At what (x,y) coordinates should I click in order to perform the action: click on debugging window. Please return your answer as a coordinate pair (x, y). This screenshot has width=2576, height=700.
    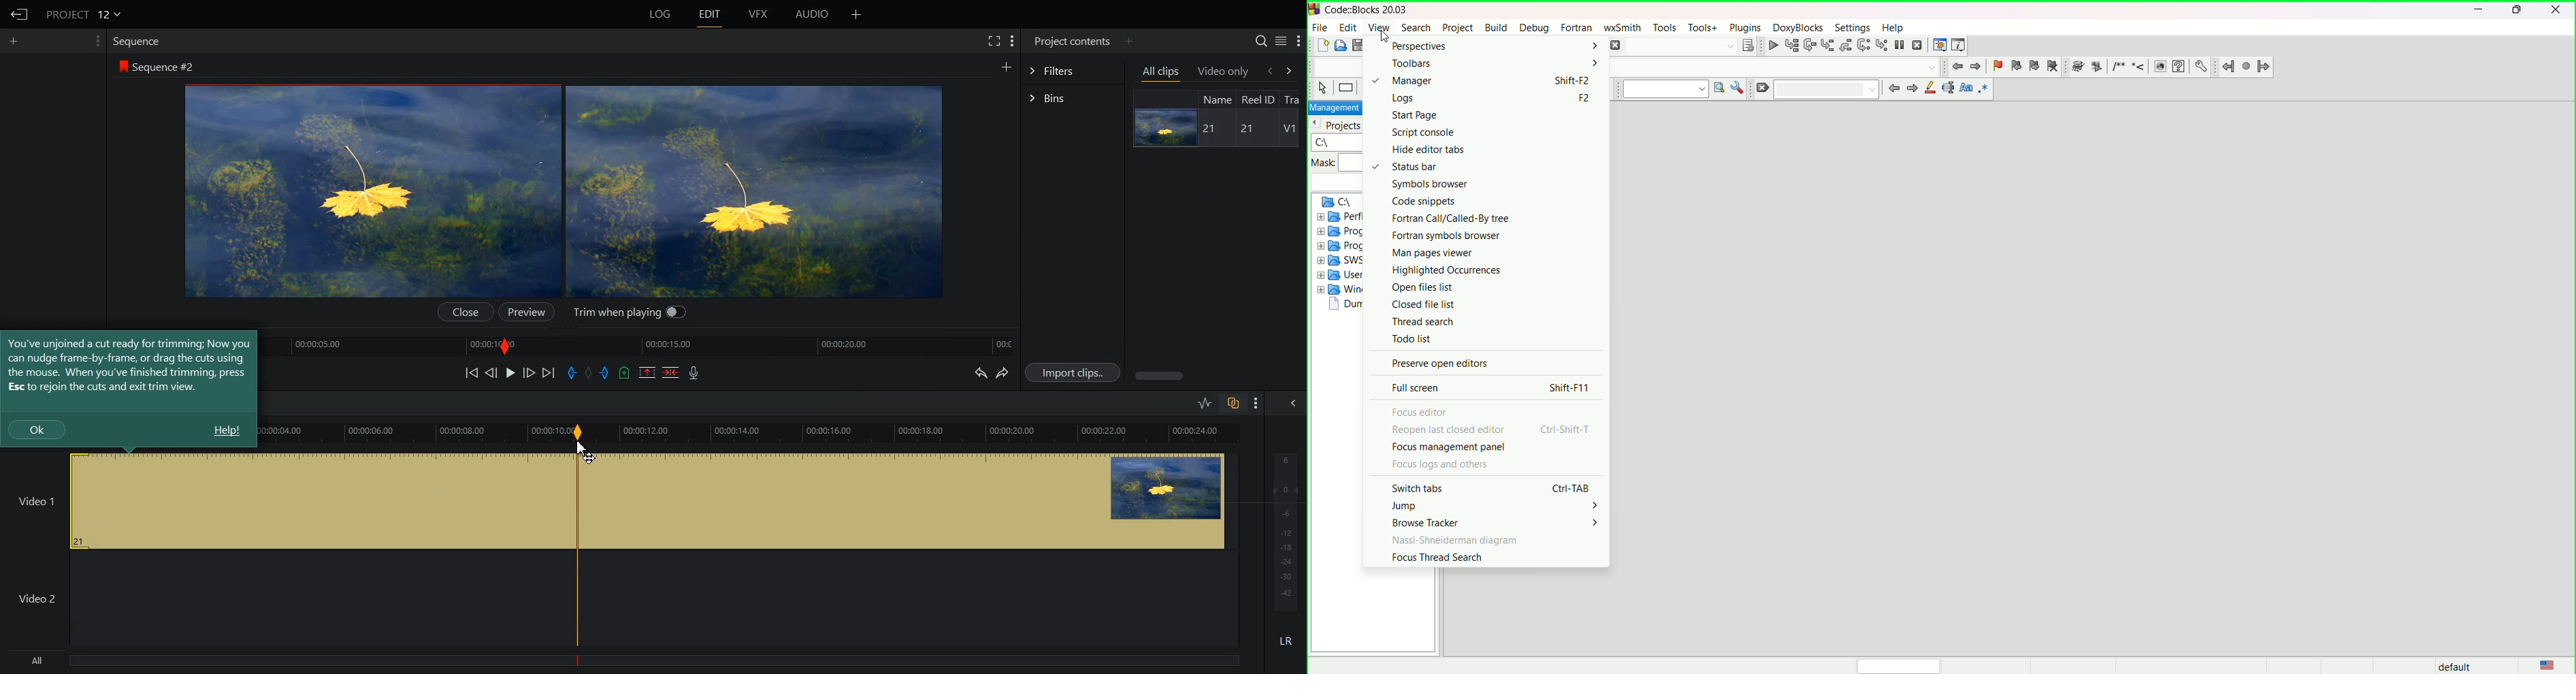
    Looking at the image, I should click on (1940, 45).